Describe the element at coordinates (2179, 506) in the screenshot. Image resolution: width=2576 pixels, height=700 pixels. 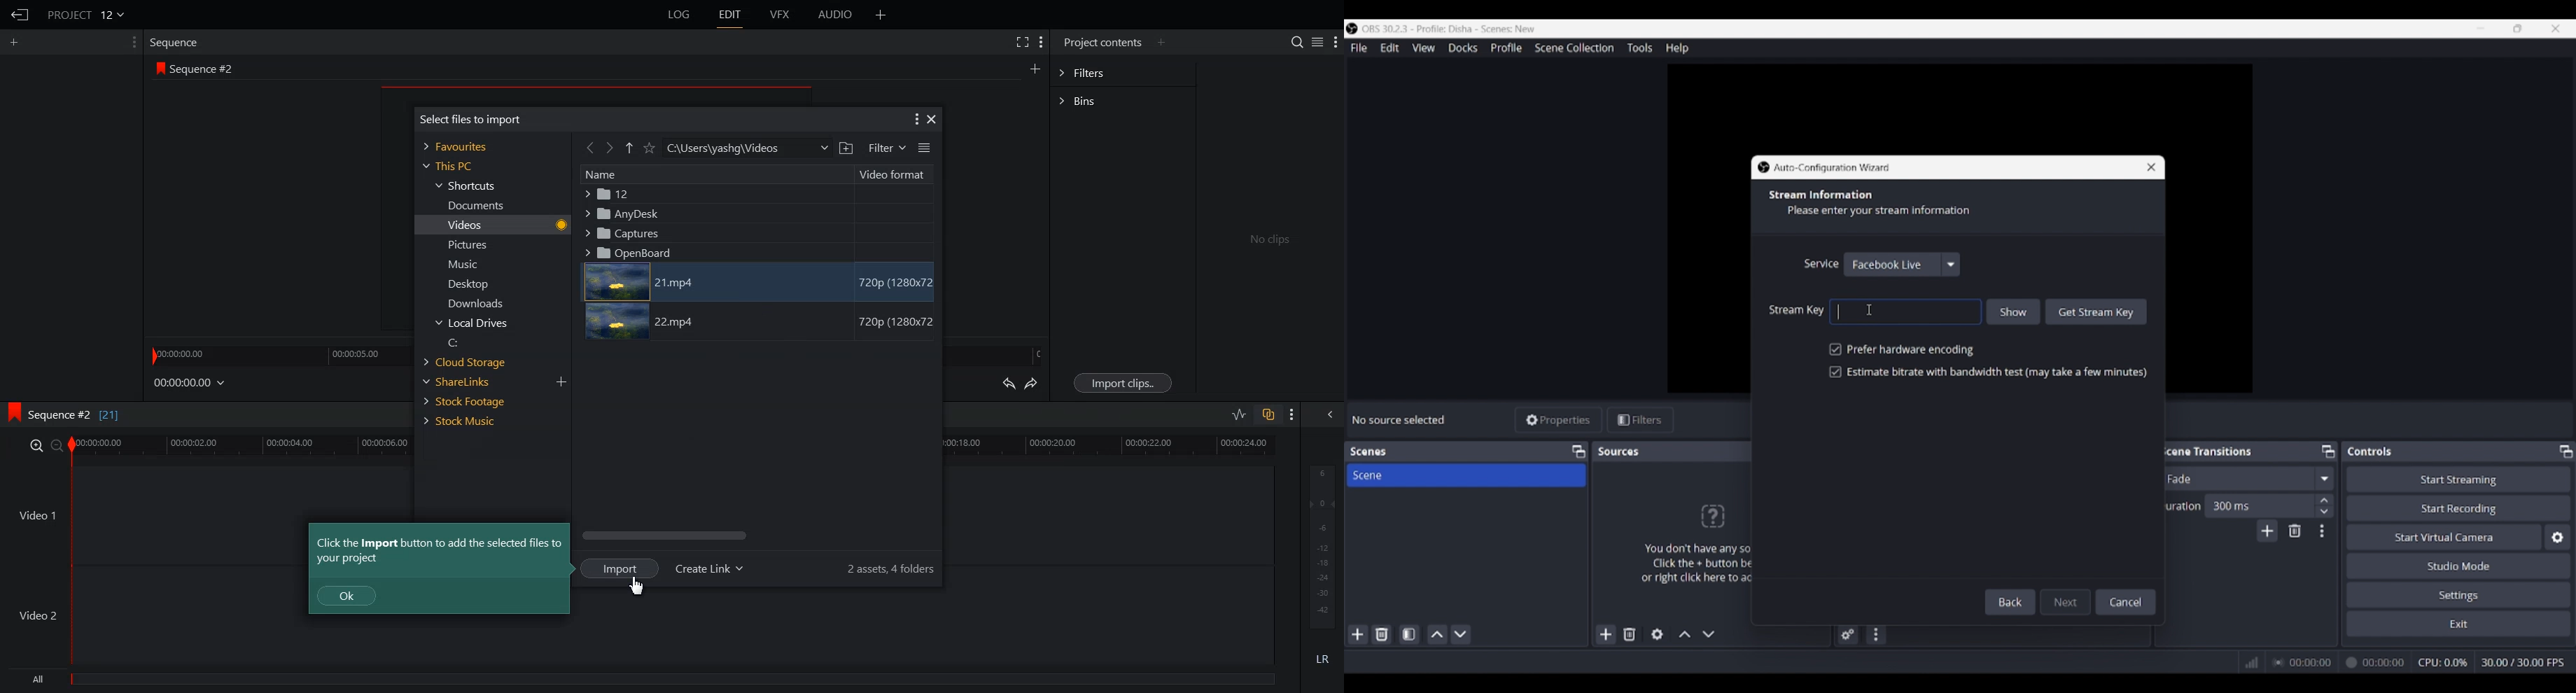
I see `Indicates duration` at that location.